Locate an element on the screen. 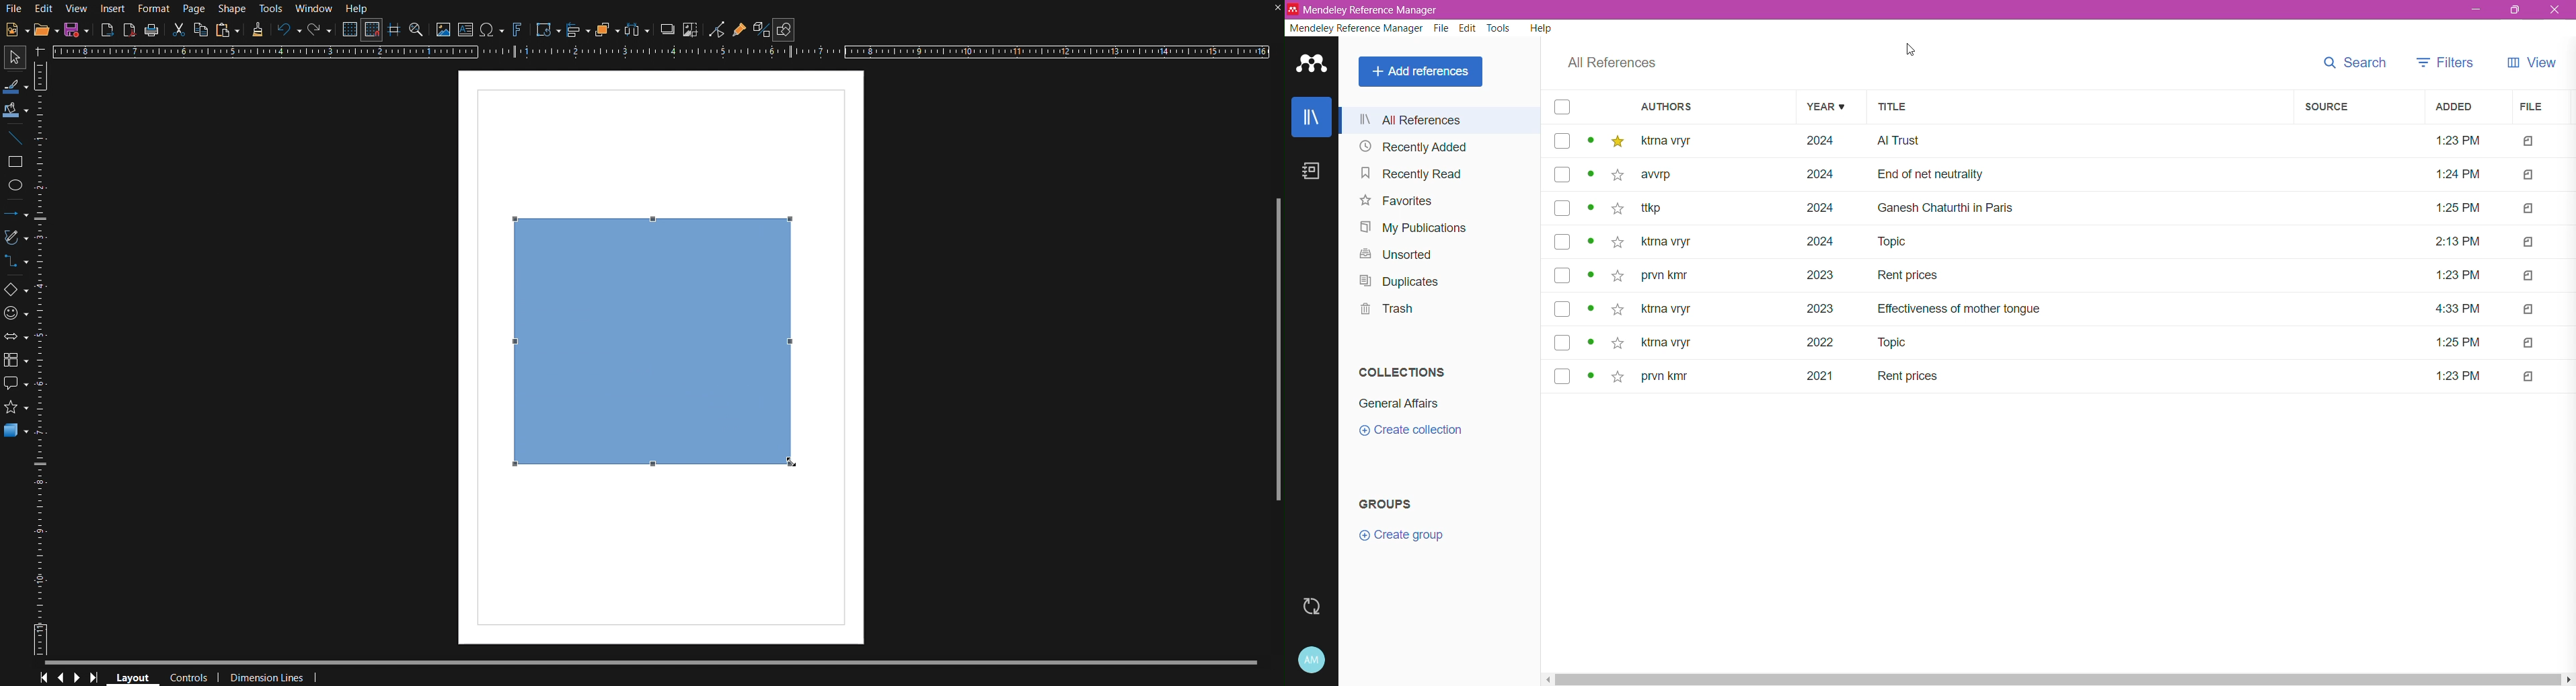  year is located at coordinates (1825, 106).